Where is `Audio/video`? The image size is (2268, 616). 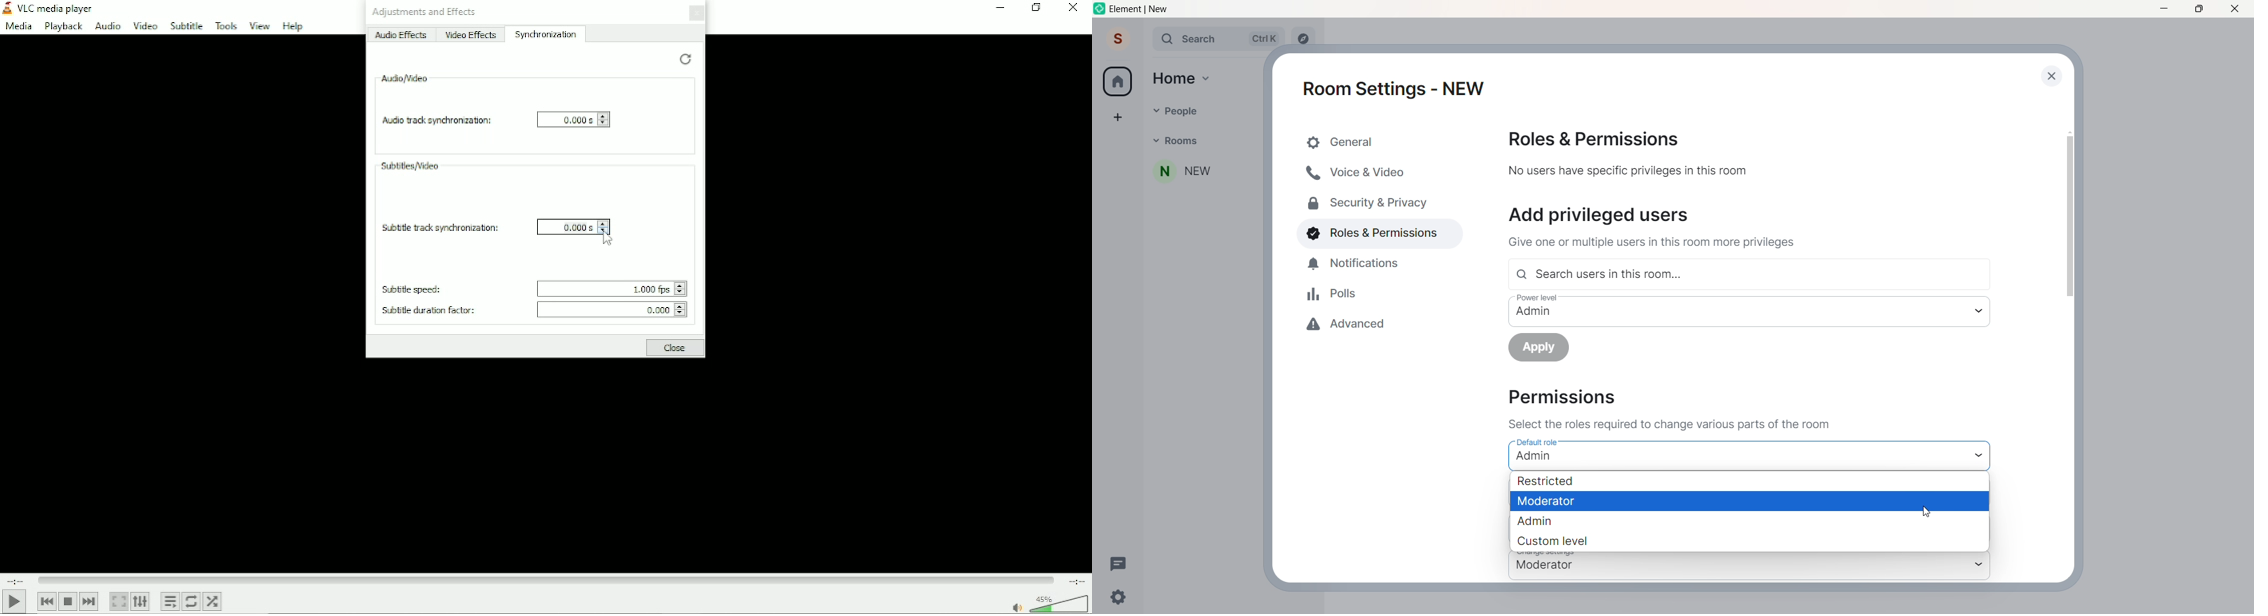
Audio/video is located at coordinates (405, 78).